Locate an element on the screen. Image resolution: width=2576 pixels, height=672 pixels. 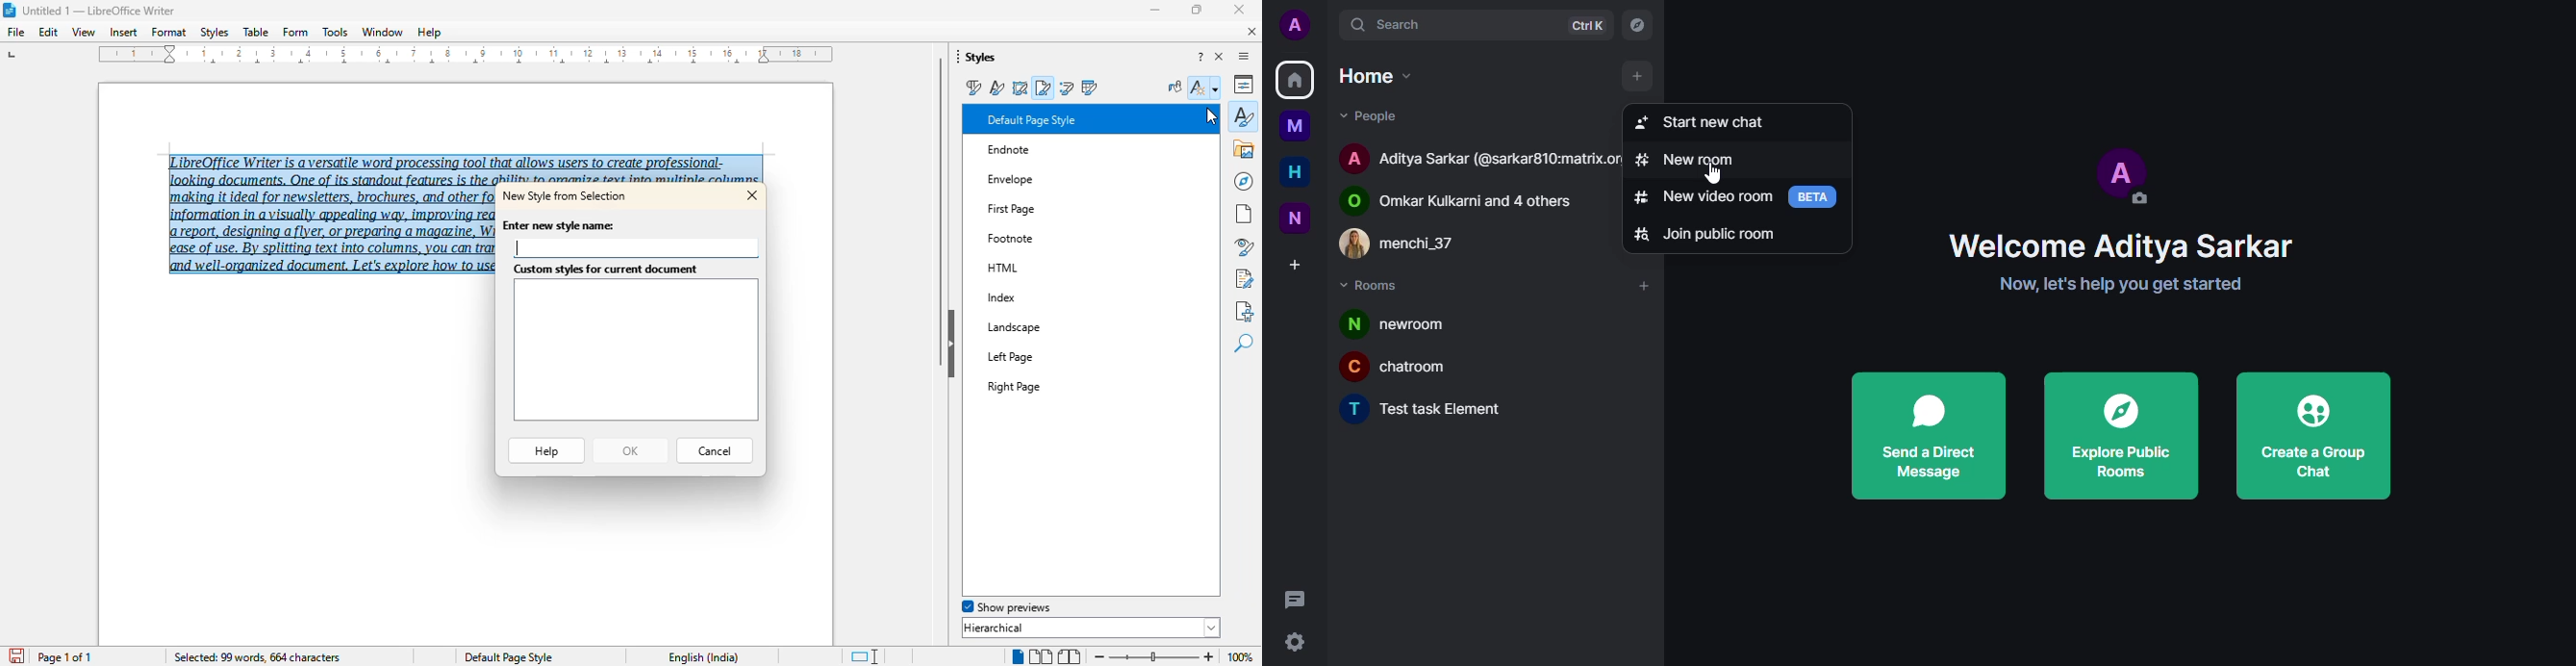
add is located at coordinates (1645, 289).